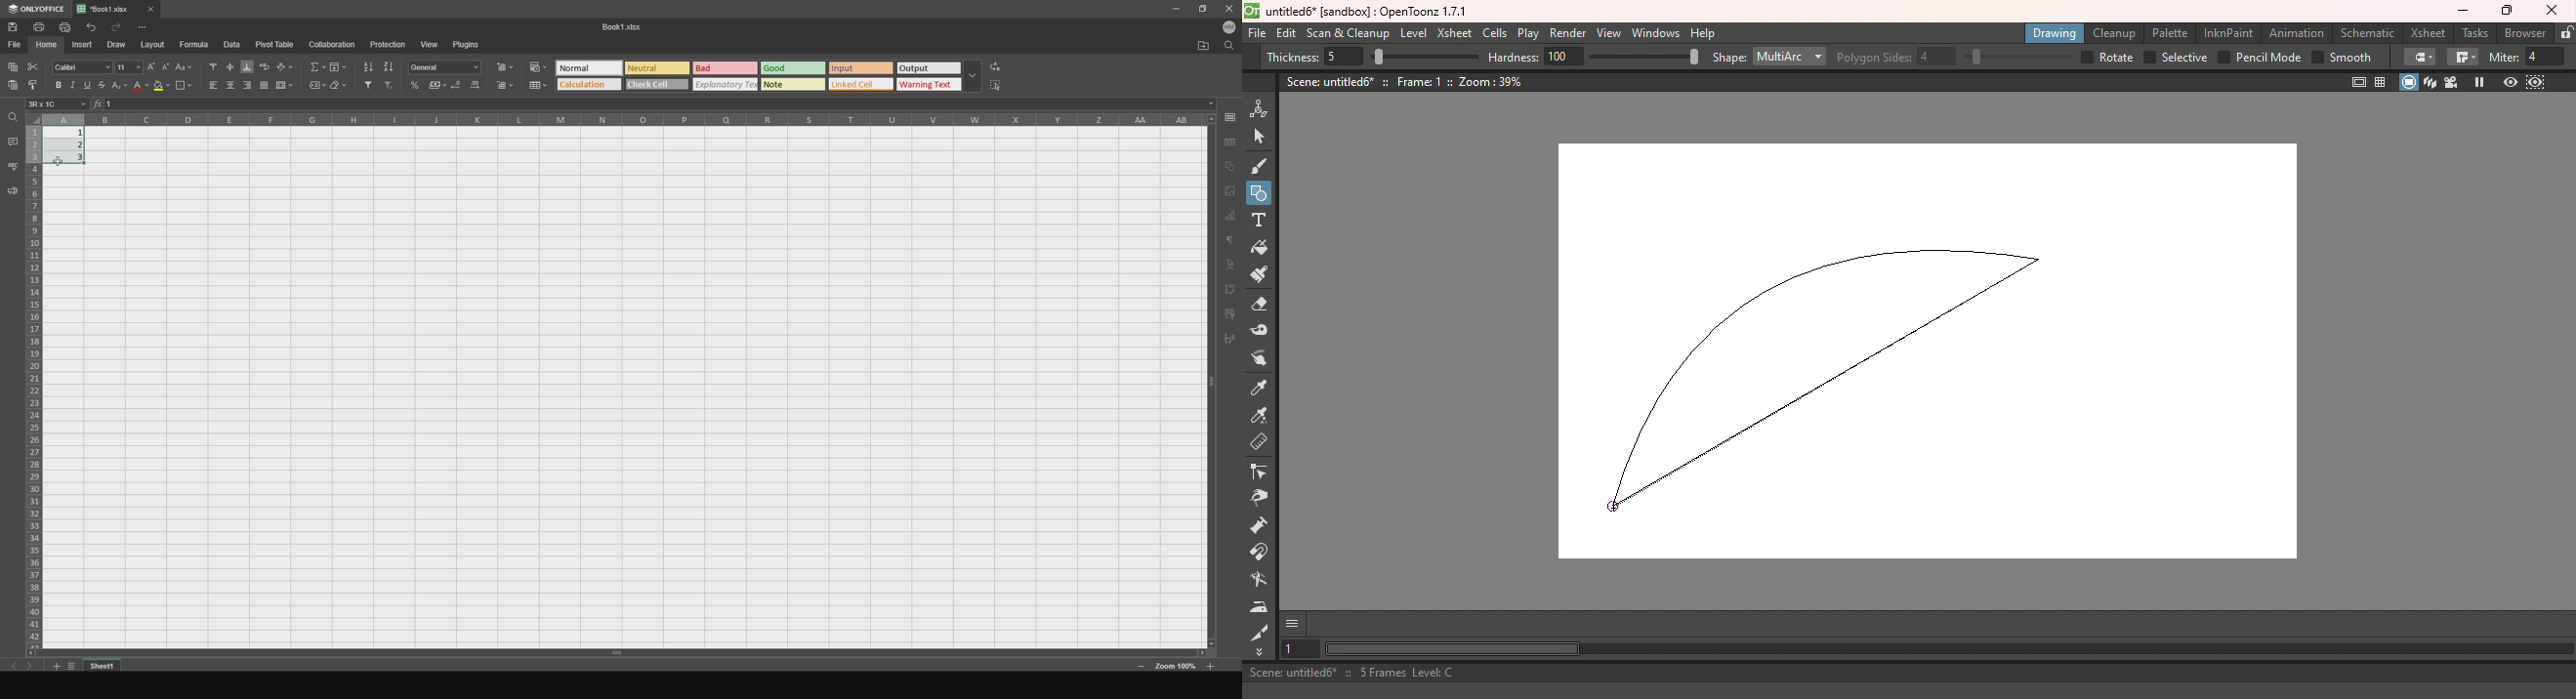 The width and height of the screenshot is (2576, 700). Describe the element at coordinates (1233, 289) in the screenshot. I see `pivot text` at that location.